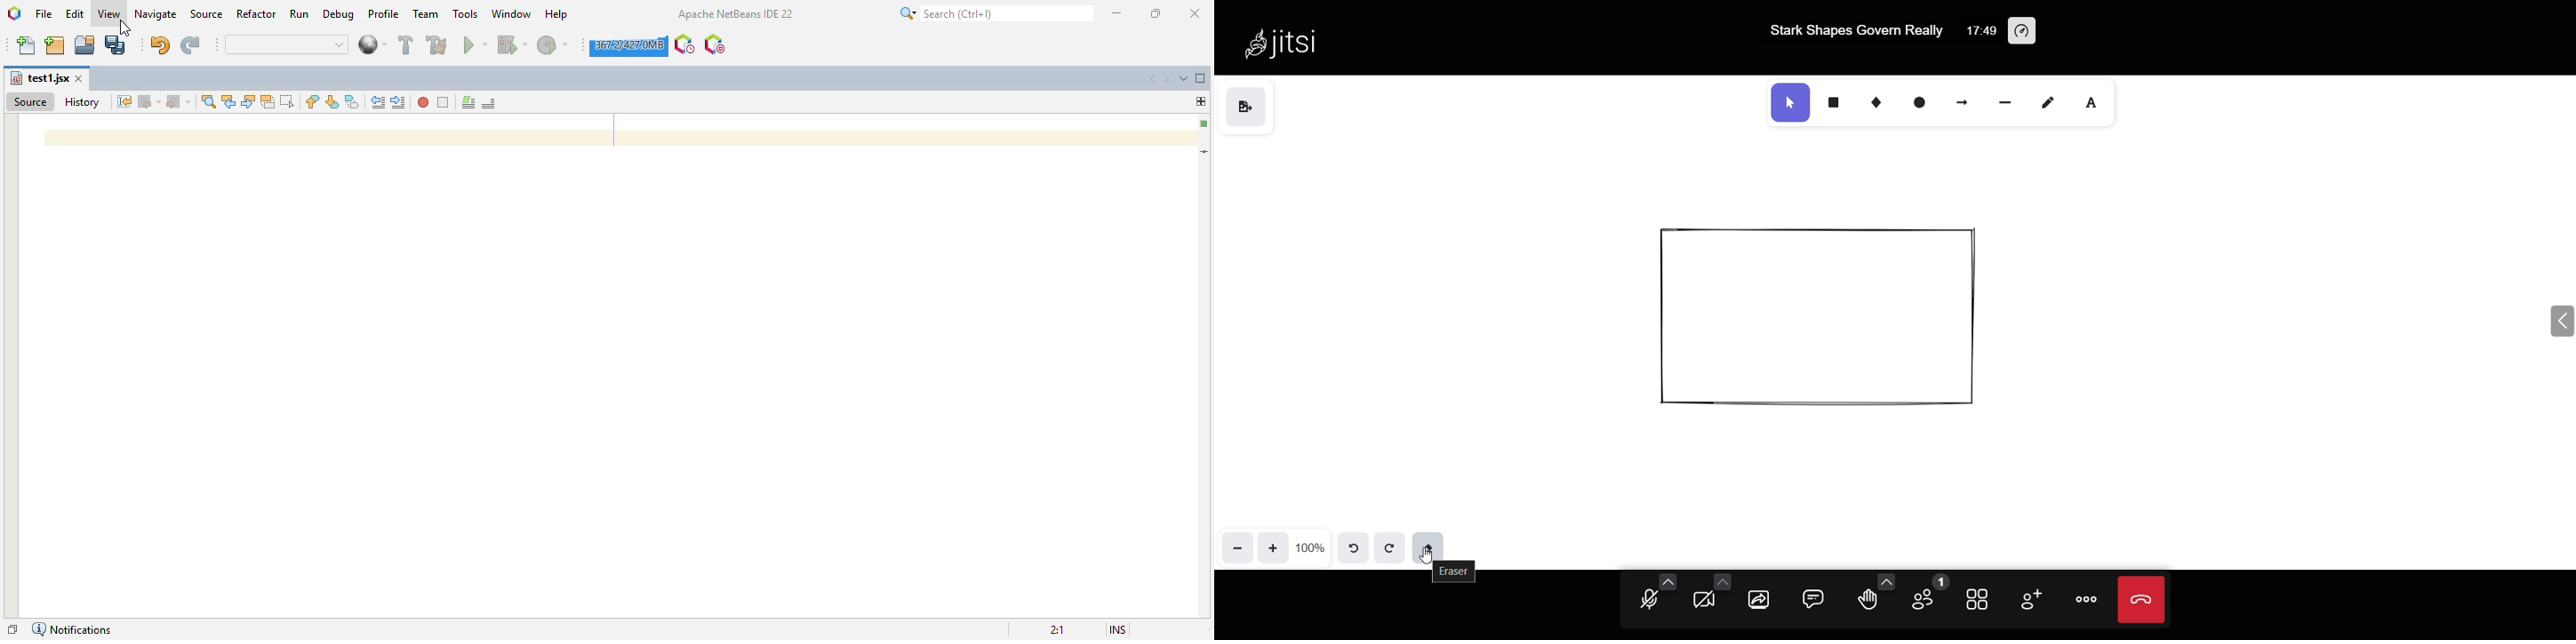 The width and height of the screenshot is (2576, 644). What do you see at coordinates (1152, 79) in the screenshot?
I see `scroll documents left` at bounding box center [1152, 79].